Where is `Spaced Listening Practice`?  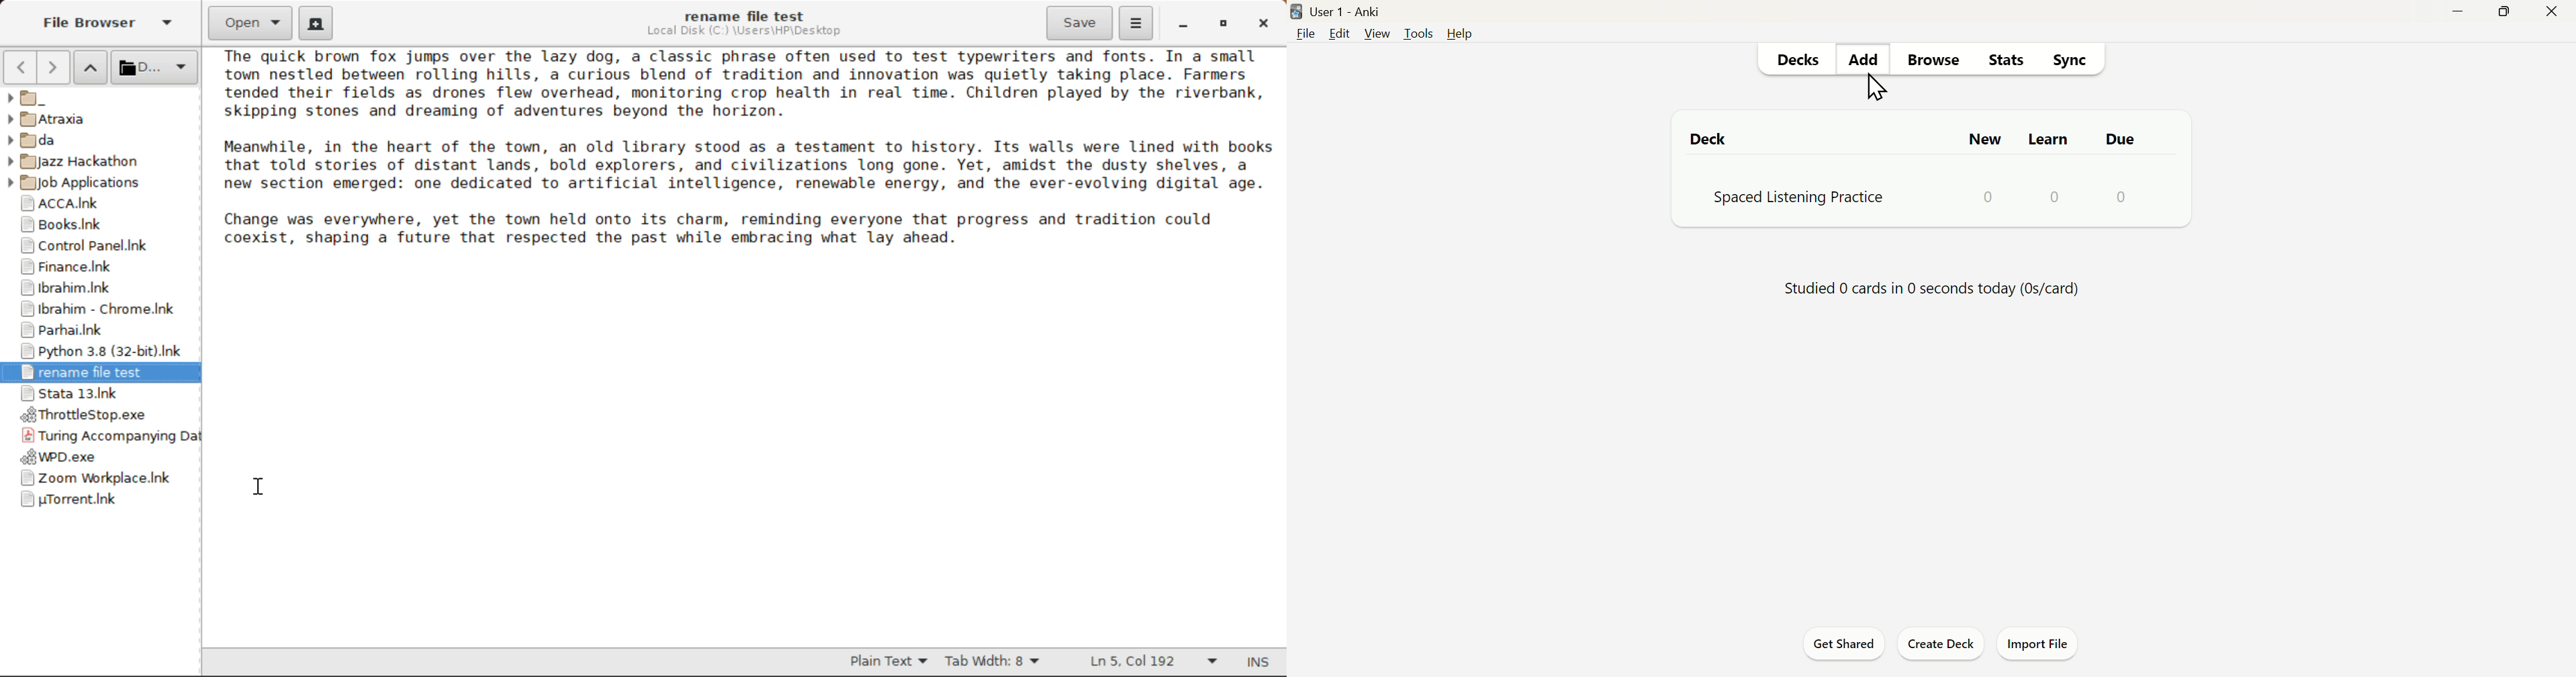
Spaced Listening Practice is located at coordinates (1912, 199).